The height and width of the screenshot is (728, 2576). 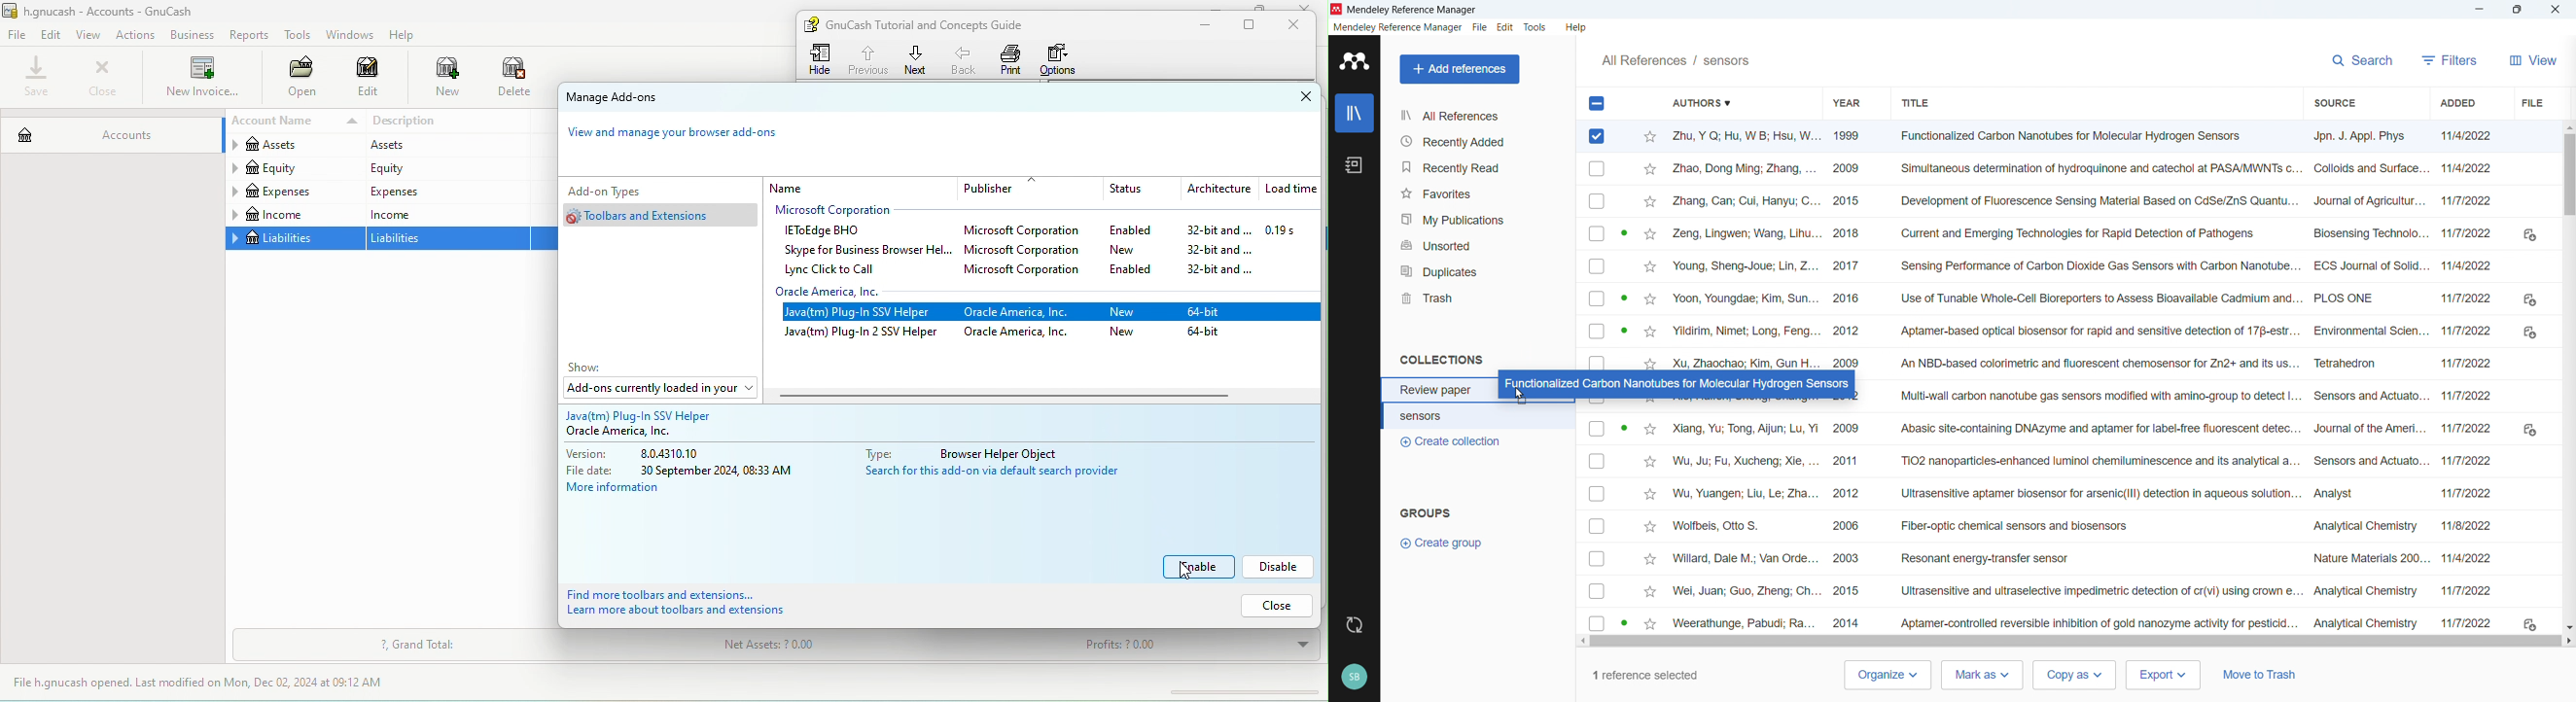 What do you see at coordinates (1480, 220) in the screenshot?
I see `Publications ` at bounding box center [1480, 220].